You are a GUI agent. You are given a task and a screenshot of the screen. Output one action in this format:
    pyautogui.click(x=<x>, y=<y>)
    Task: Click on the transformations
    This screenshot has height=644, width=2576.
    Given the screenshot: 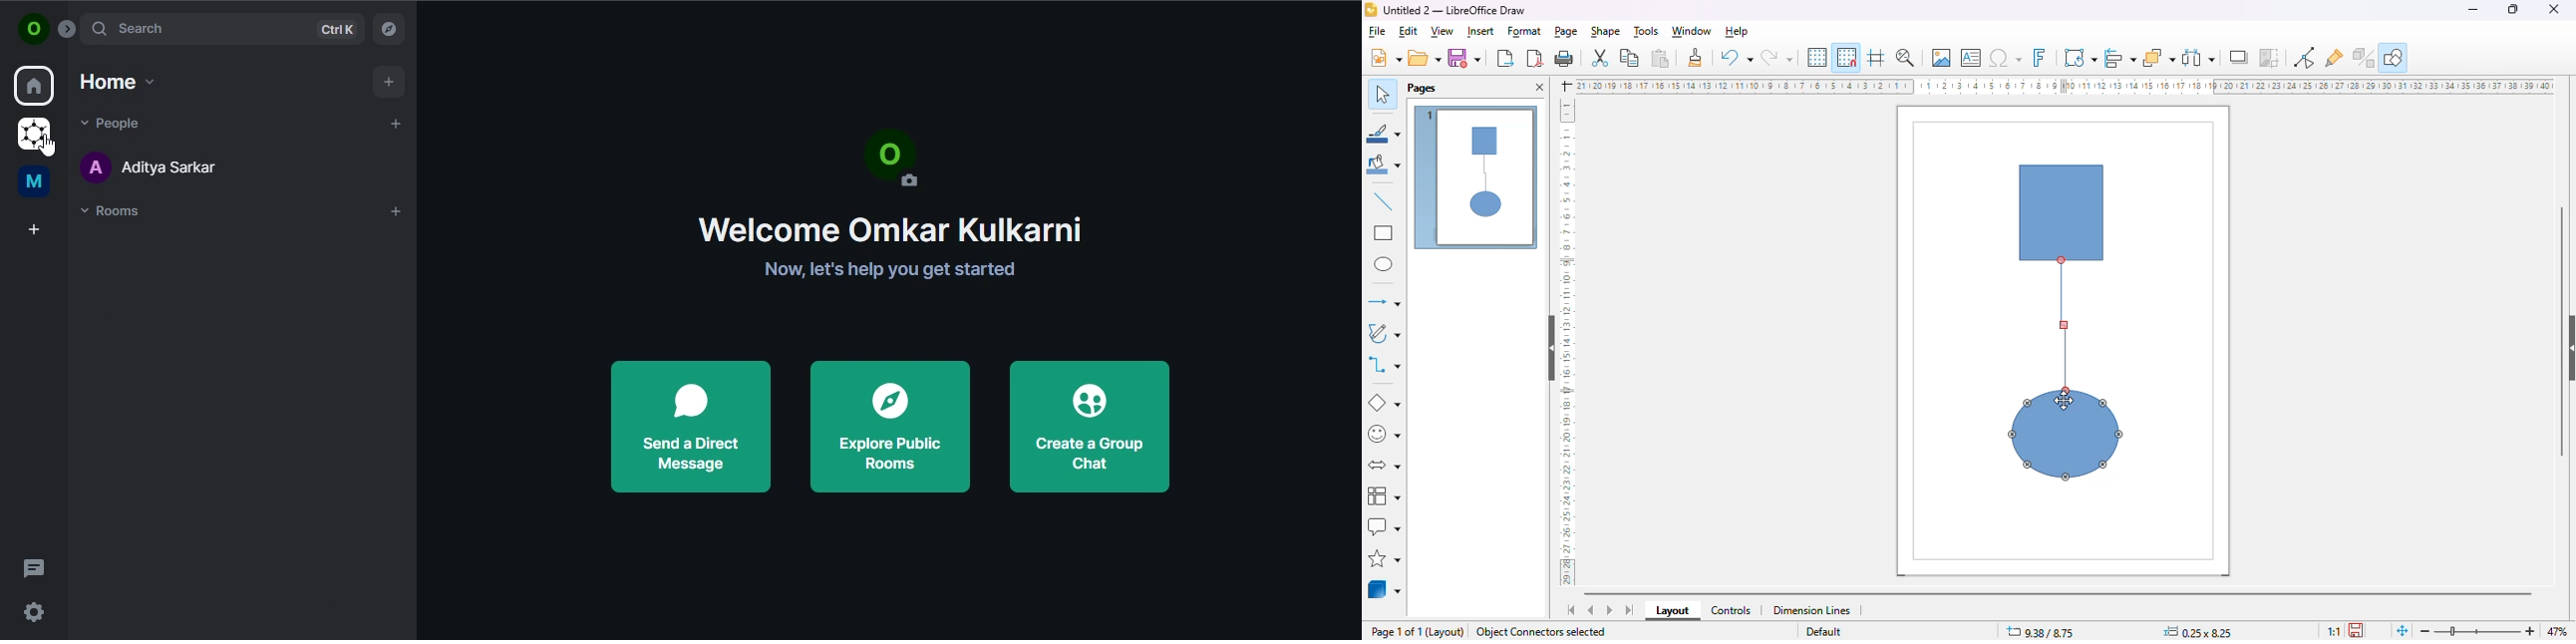 What is the action you would take?
    pyautogui.click(x=2080, y=58)
    